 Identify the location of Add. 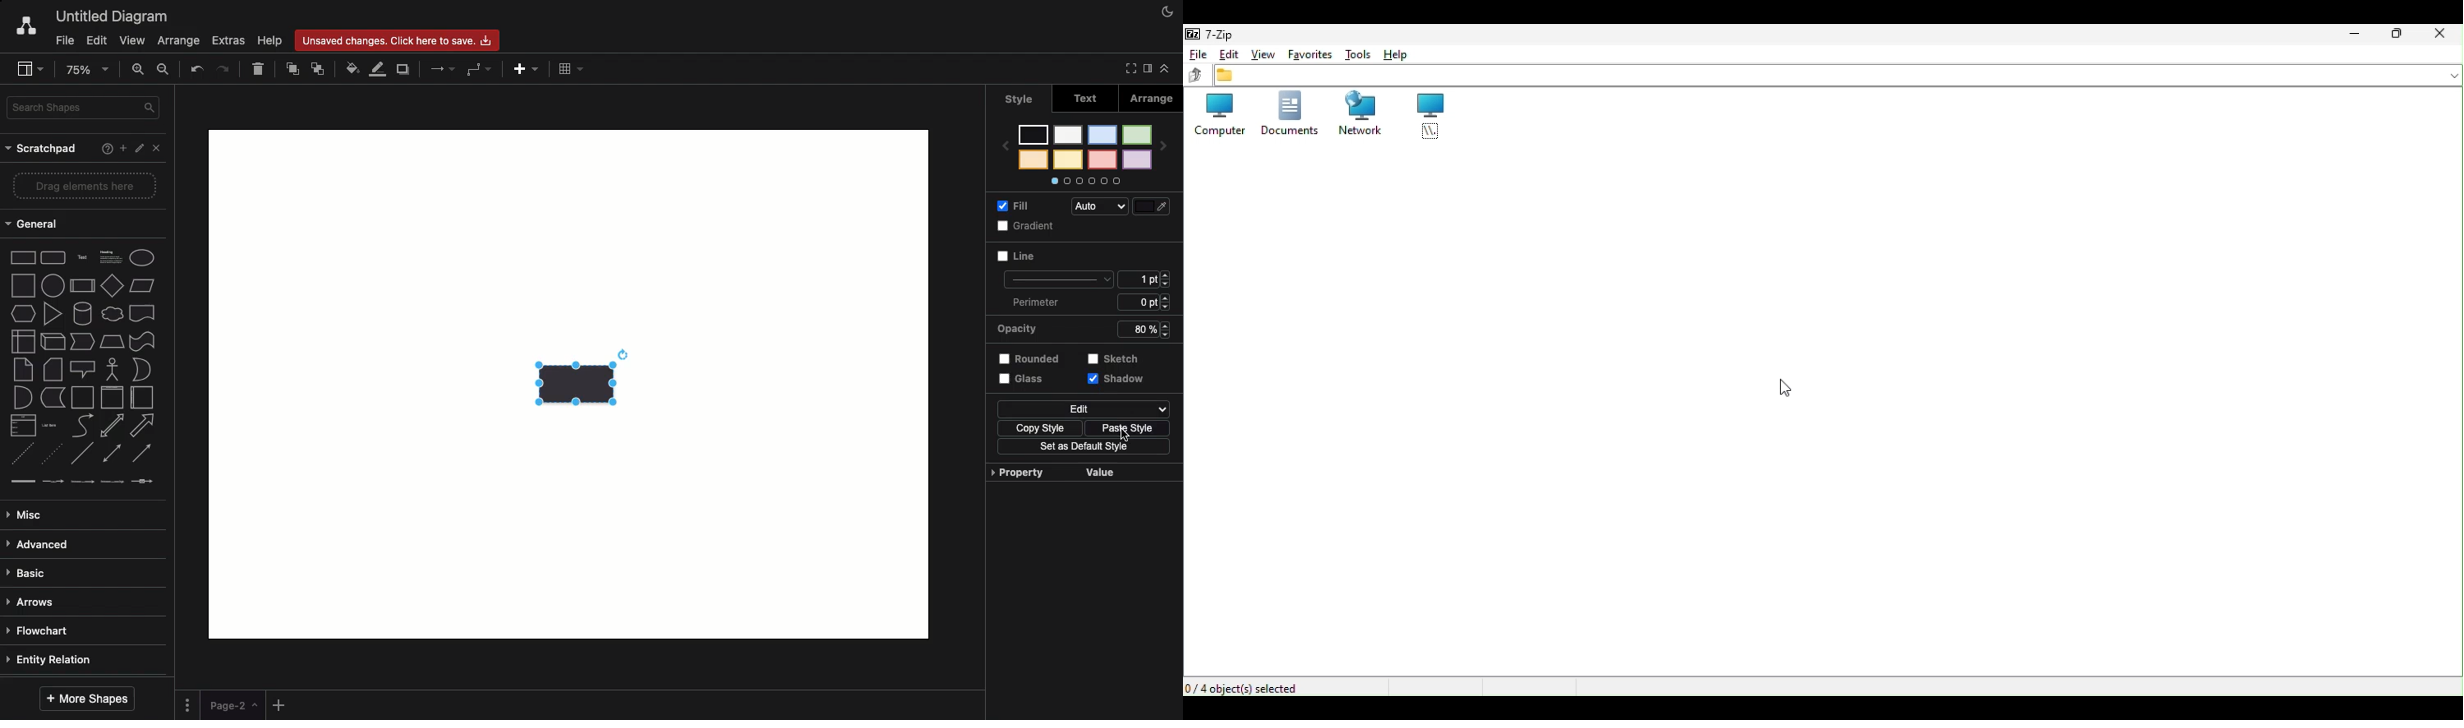
(528, 70).